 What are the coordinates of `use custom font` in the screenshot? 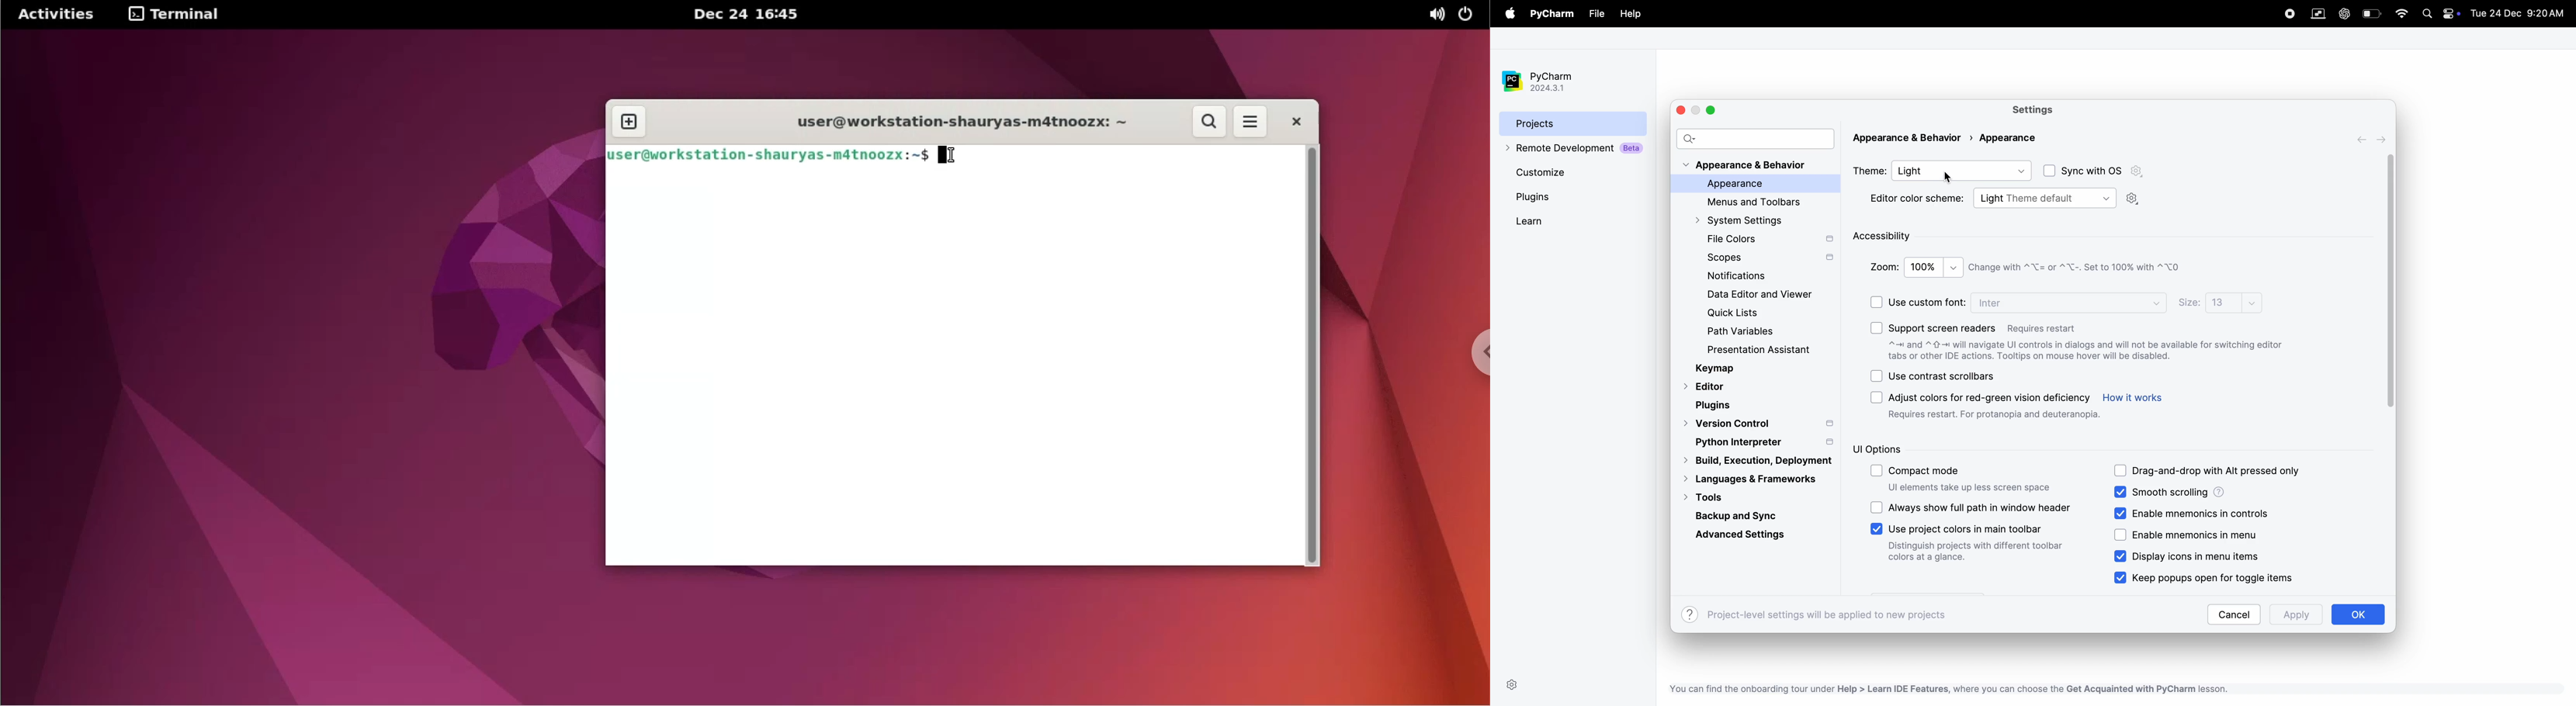 It's located at (1928, 302).